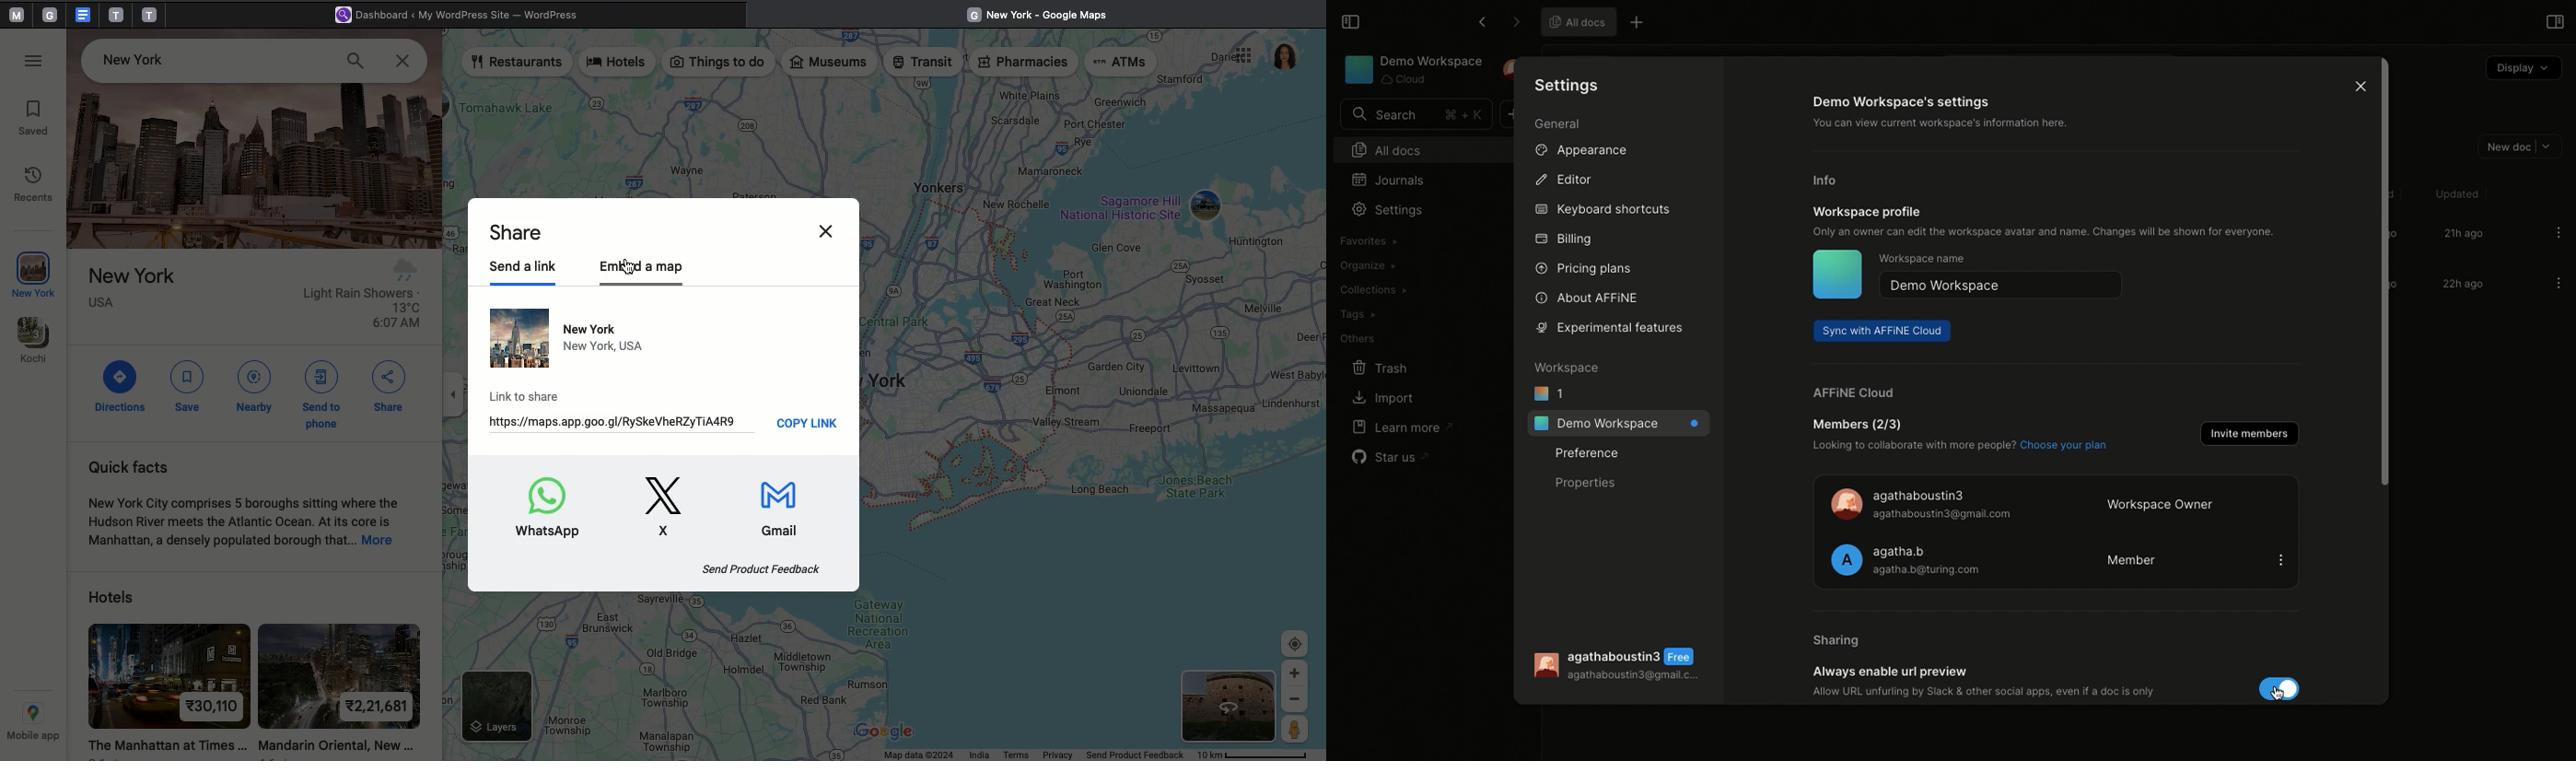 The width and height of the screenshot is (2576, 784). Describe the element at coordinates (829, 231) in the screenshot. I see `Close` at that location.